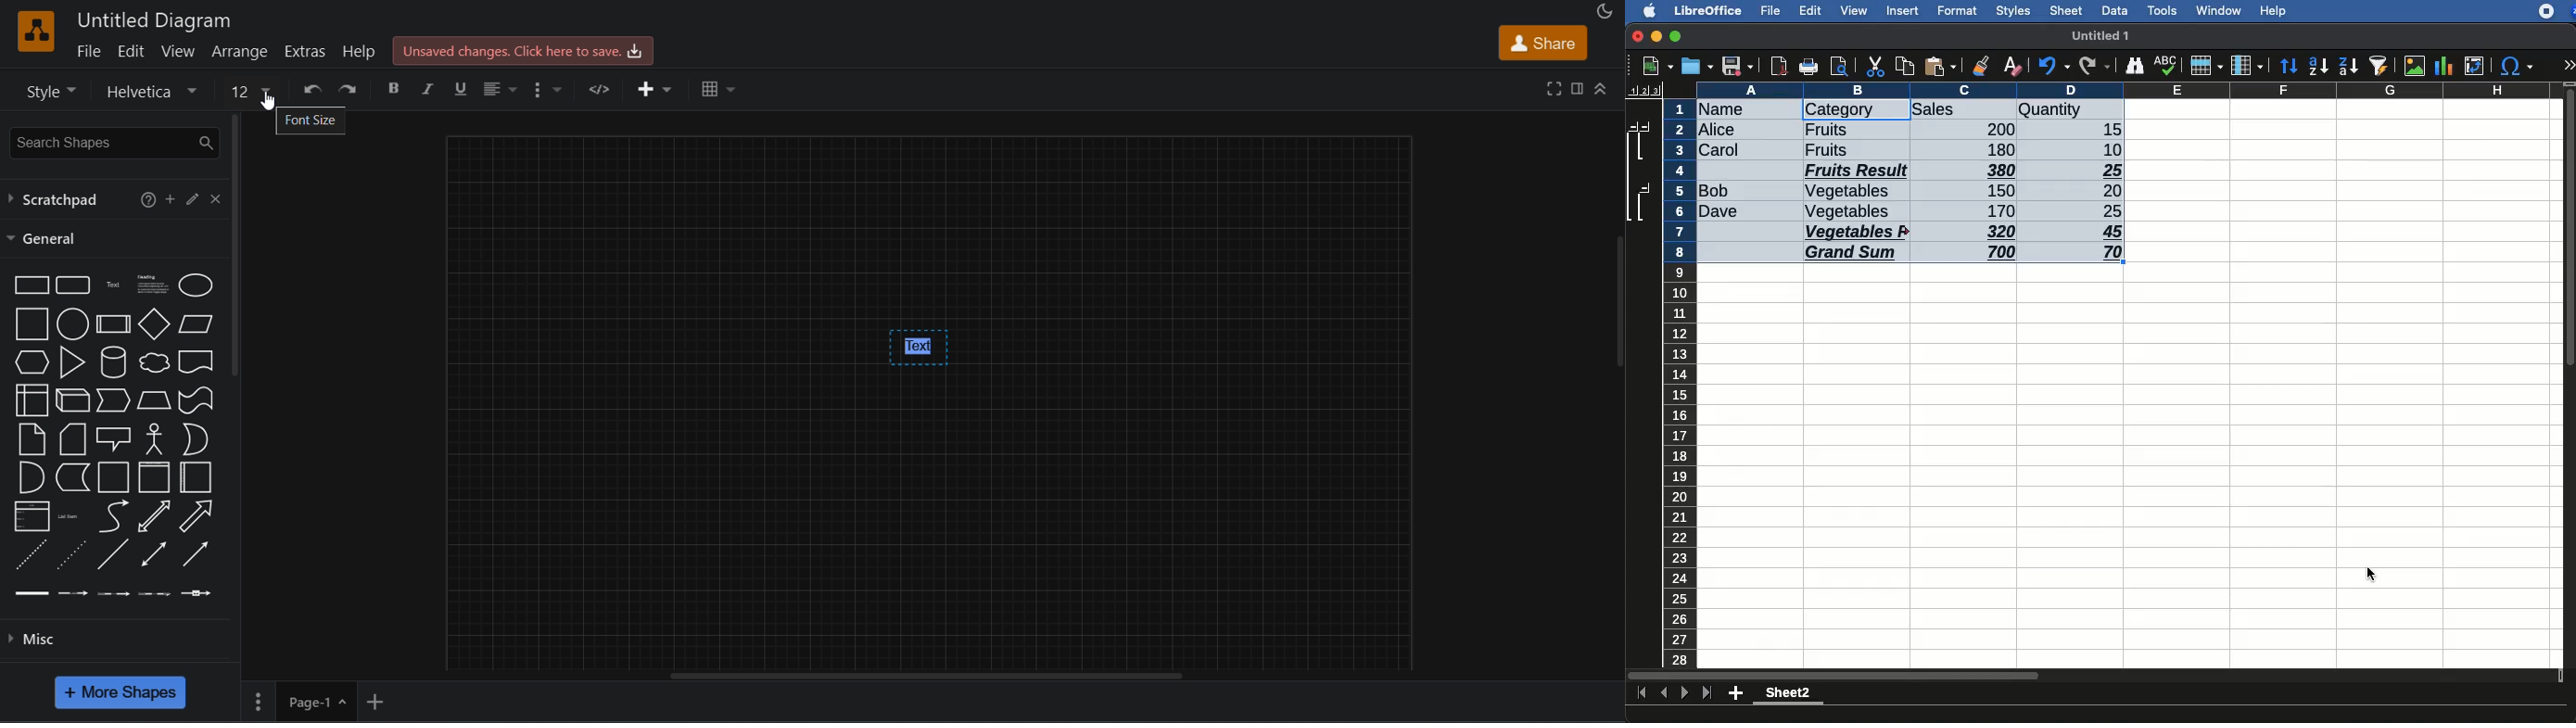 This screenshot has height=728, width=2576. Describe the element at coordinates (154, 323) in the screenshot. I see `Diamond` at that location.